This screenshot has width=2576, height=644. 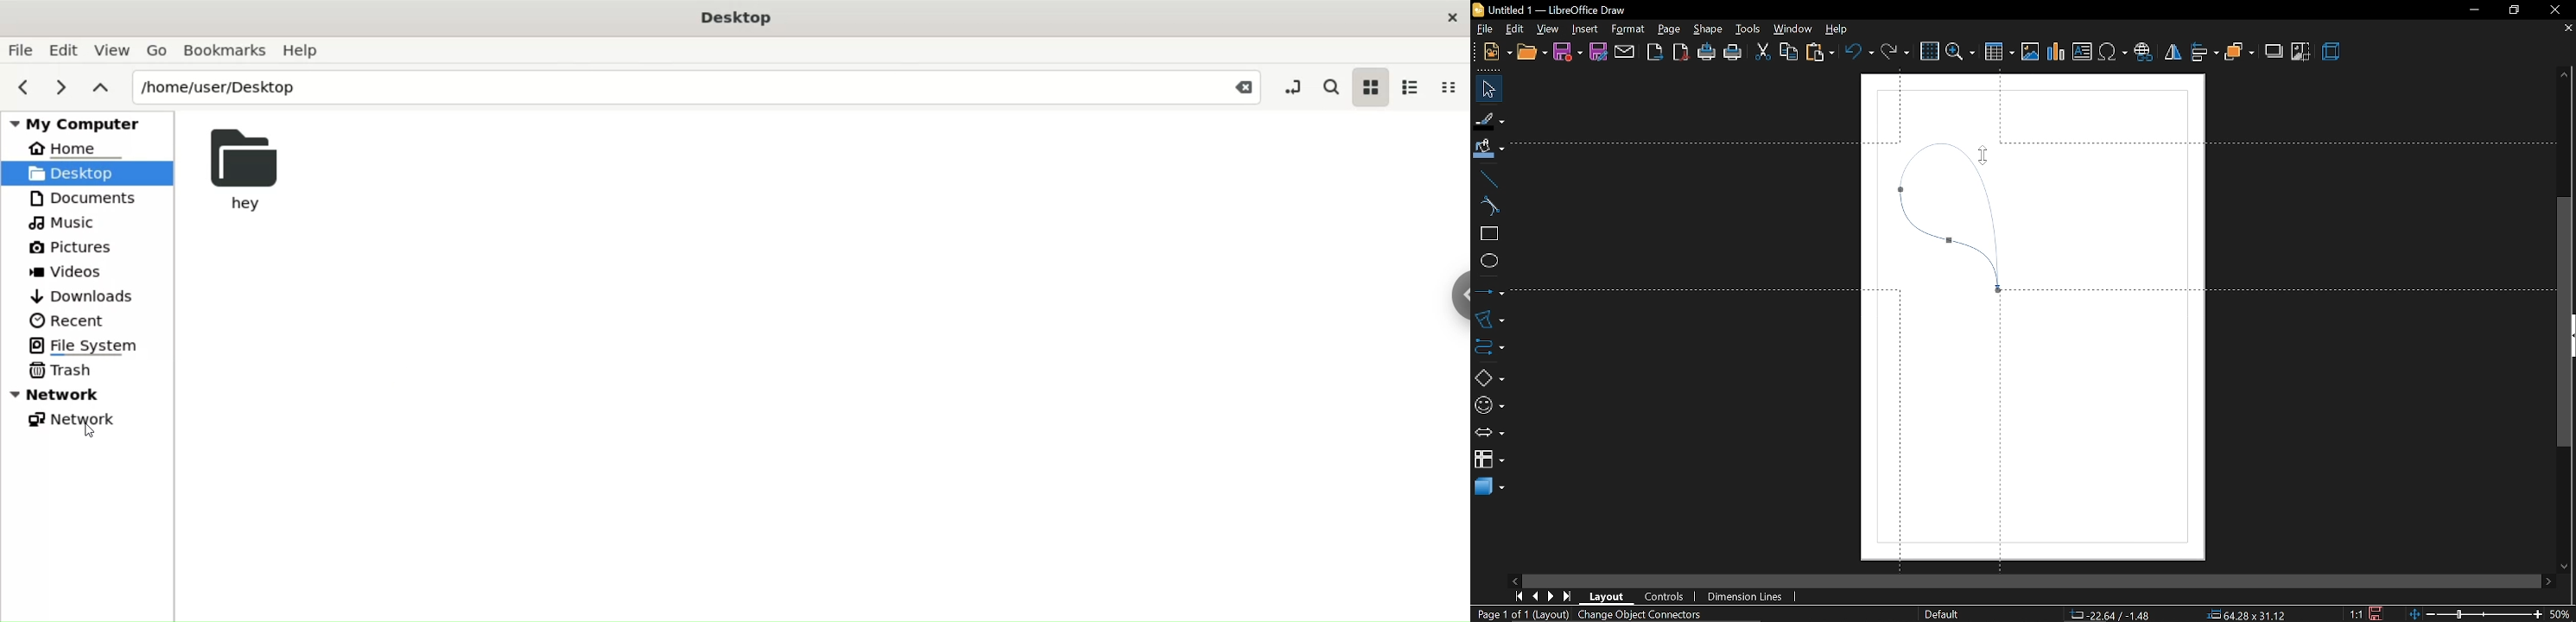 I want to click on curves and polygons, so click(x=1488, y=319).